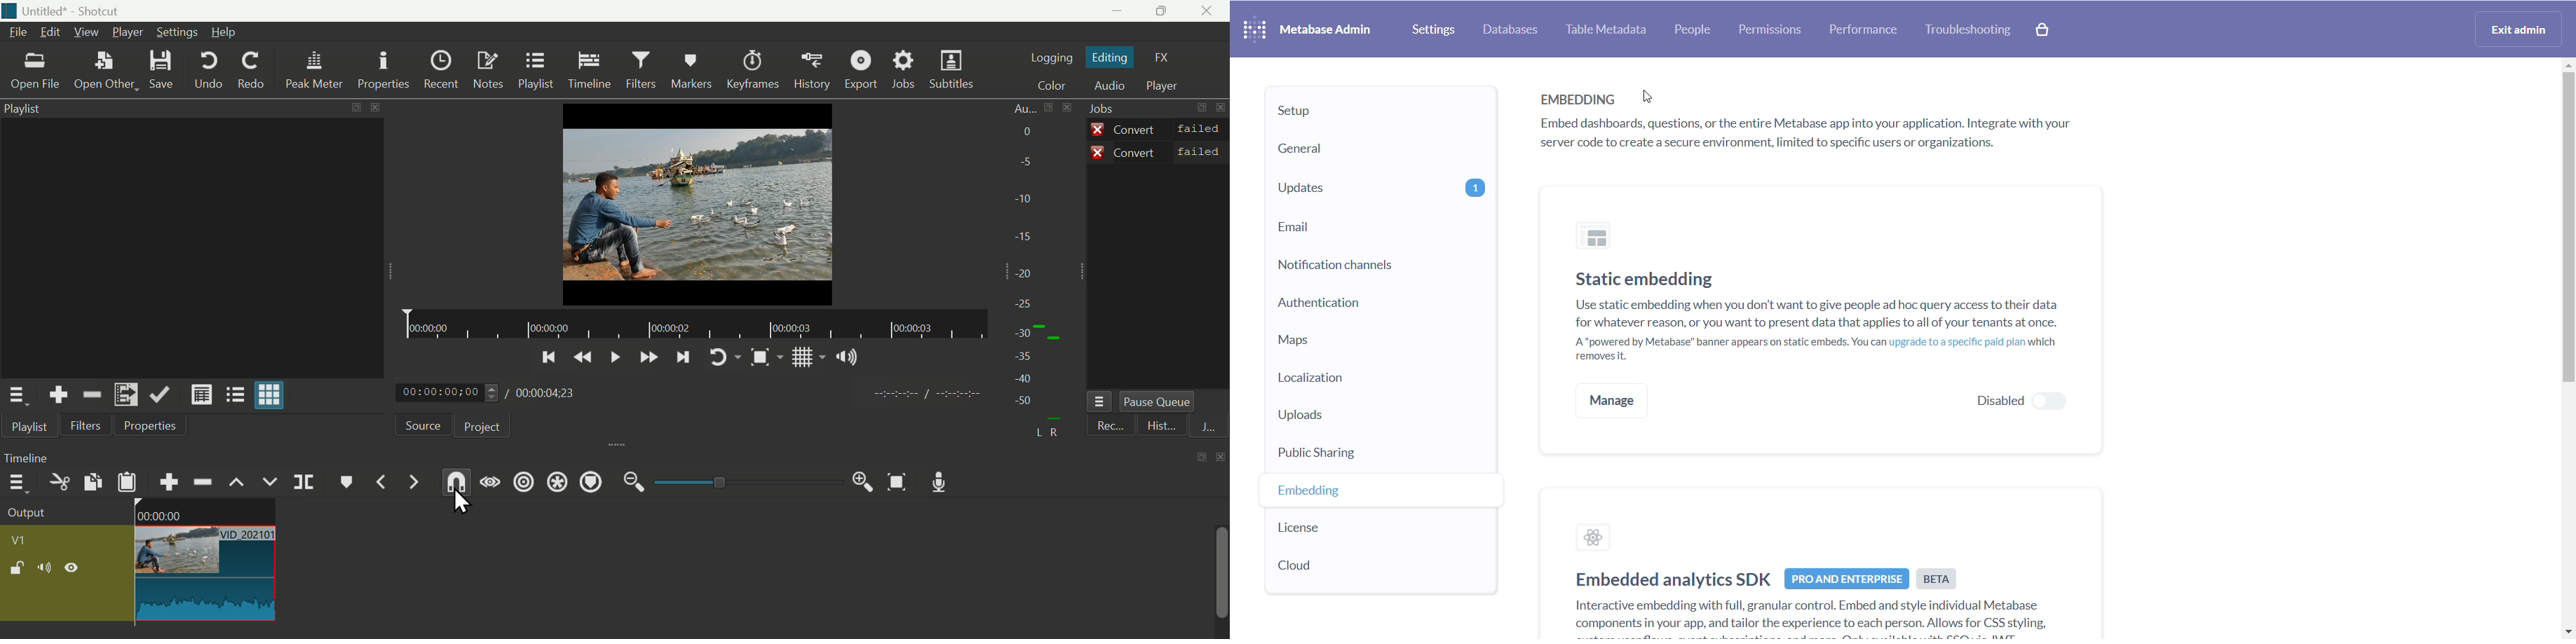 The height and width of the screenshot is (644, 2576). Describe the element at coordinates (2012, 401) in the screenshot. I see `Disabled` at that location.